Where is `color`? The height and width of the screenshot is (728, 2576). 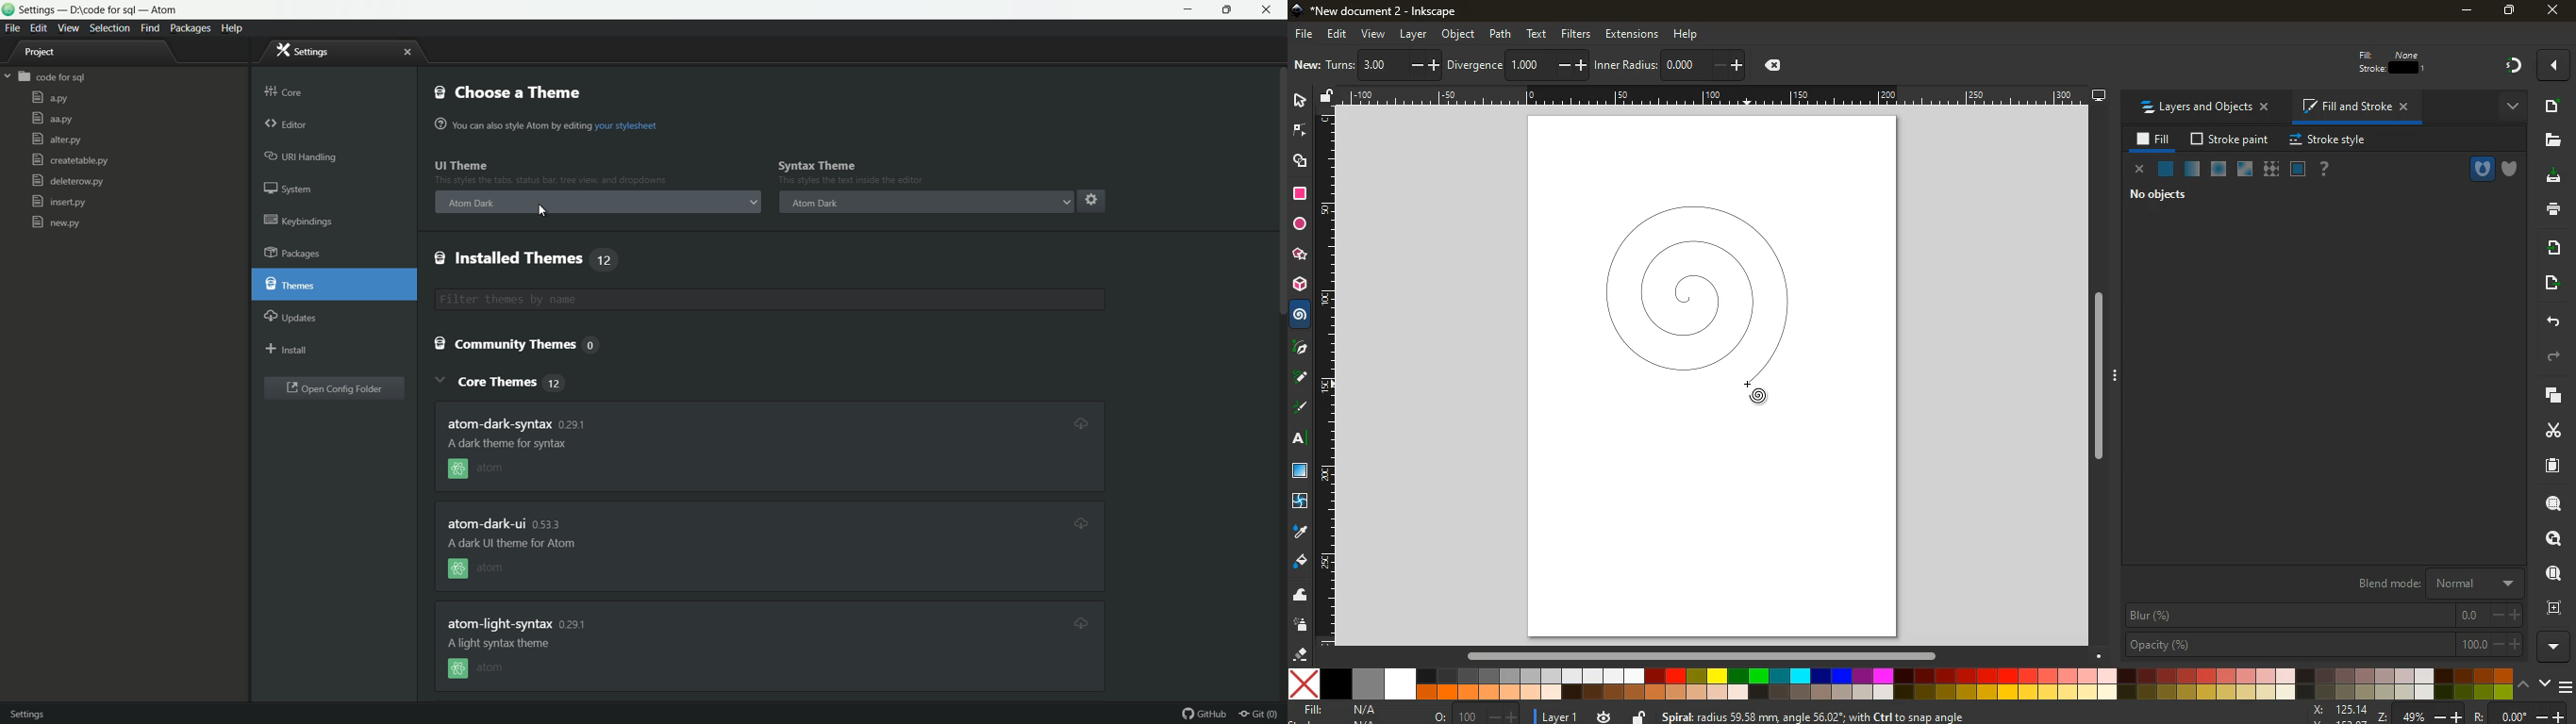
color is located at coordinates (1900, 684).